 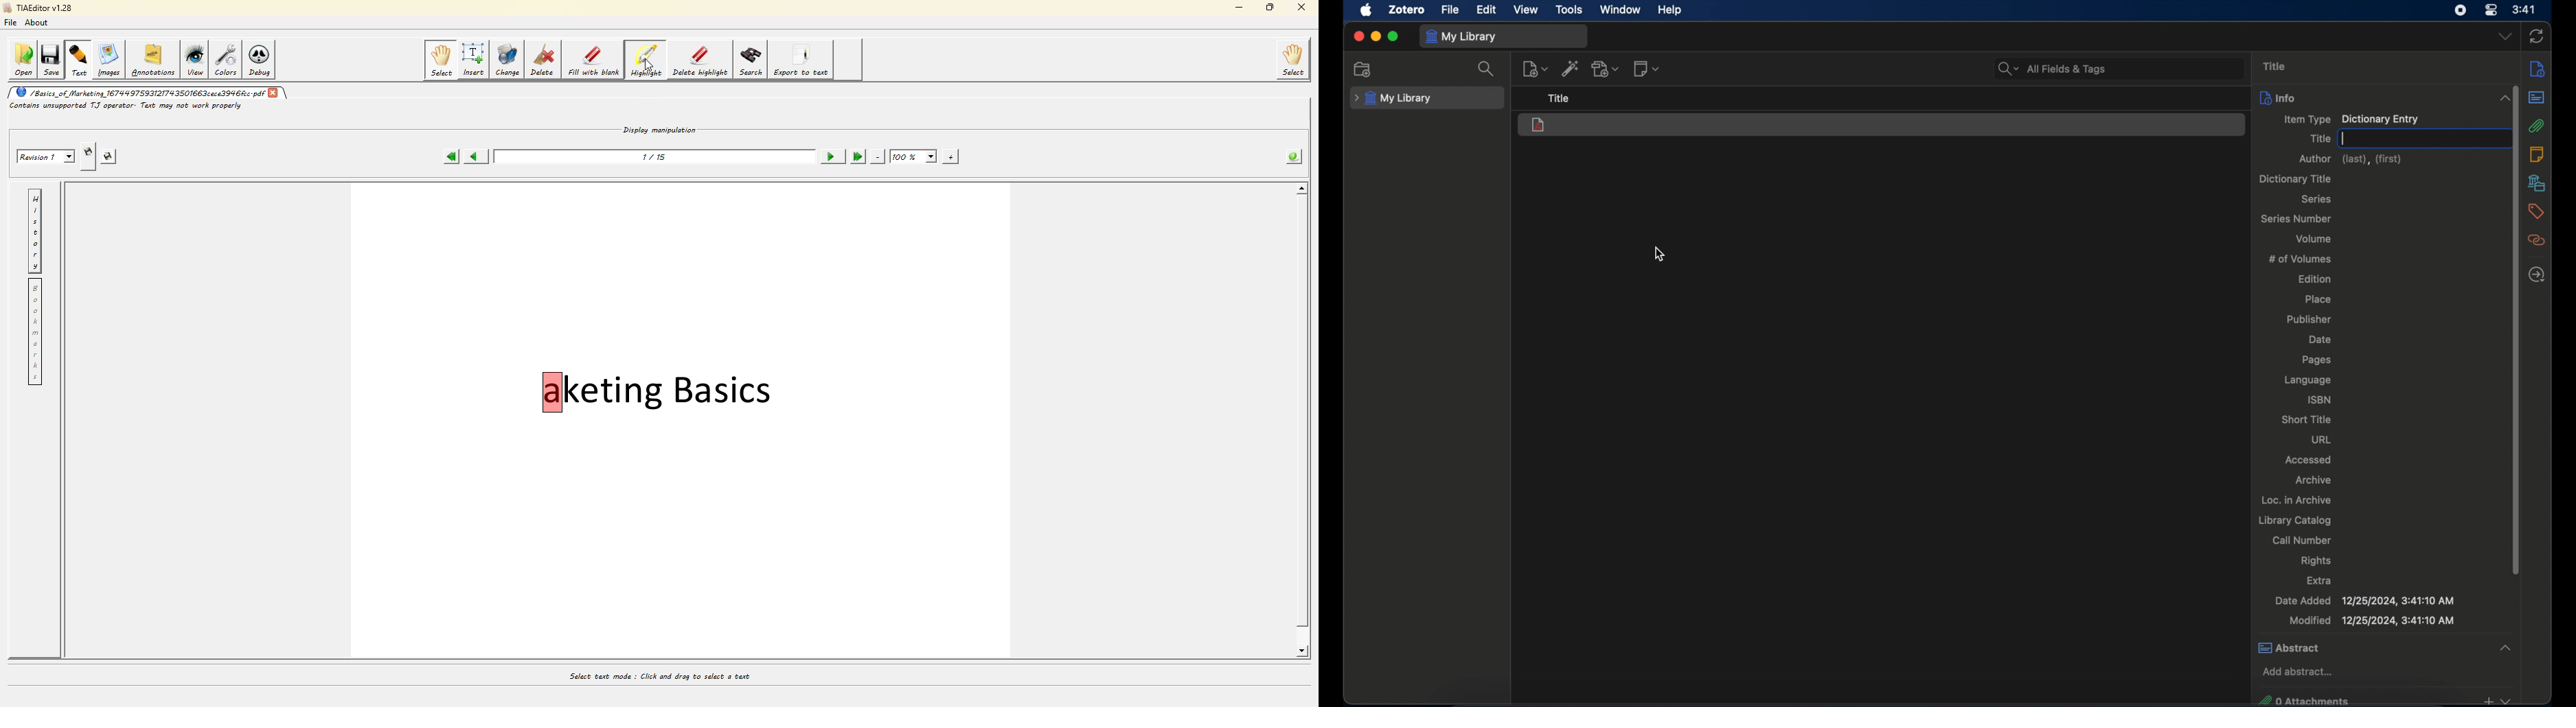 I want to click on screen recorder, so click(x=2461, y=10).